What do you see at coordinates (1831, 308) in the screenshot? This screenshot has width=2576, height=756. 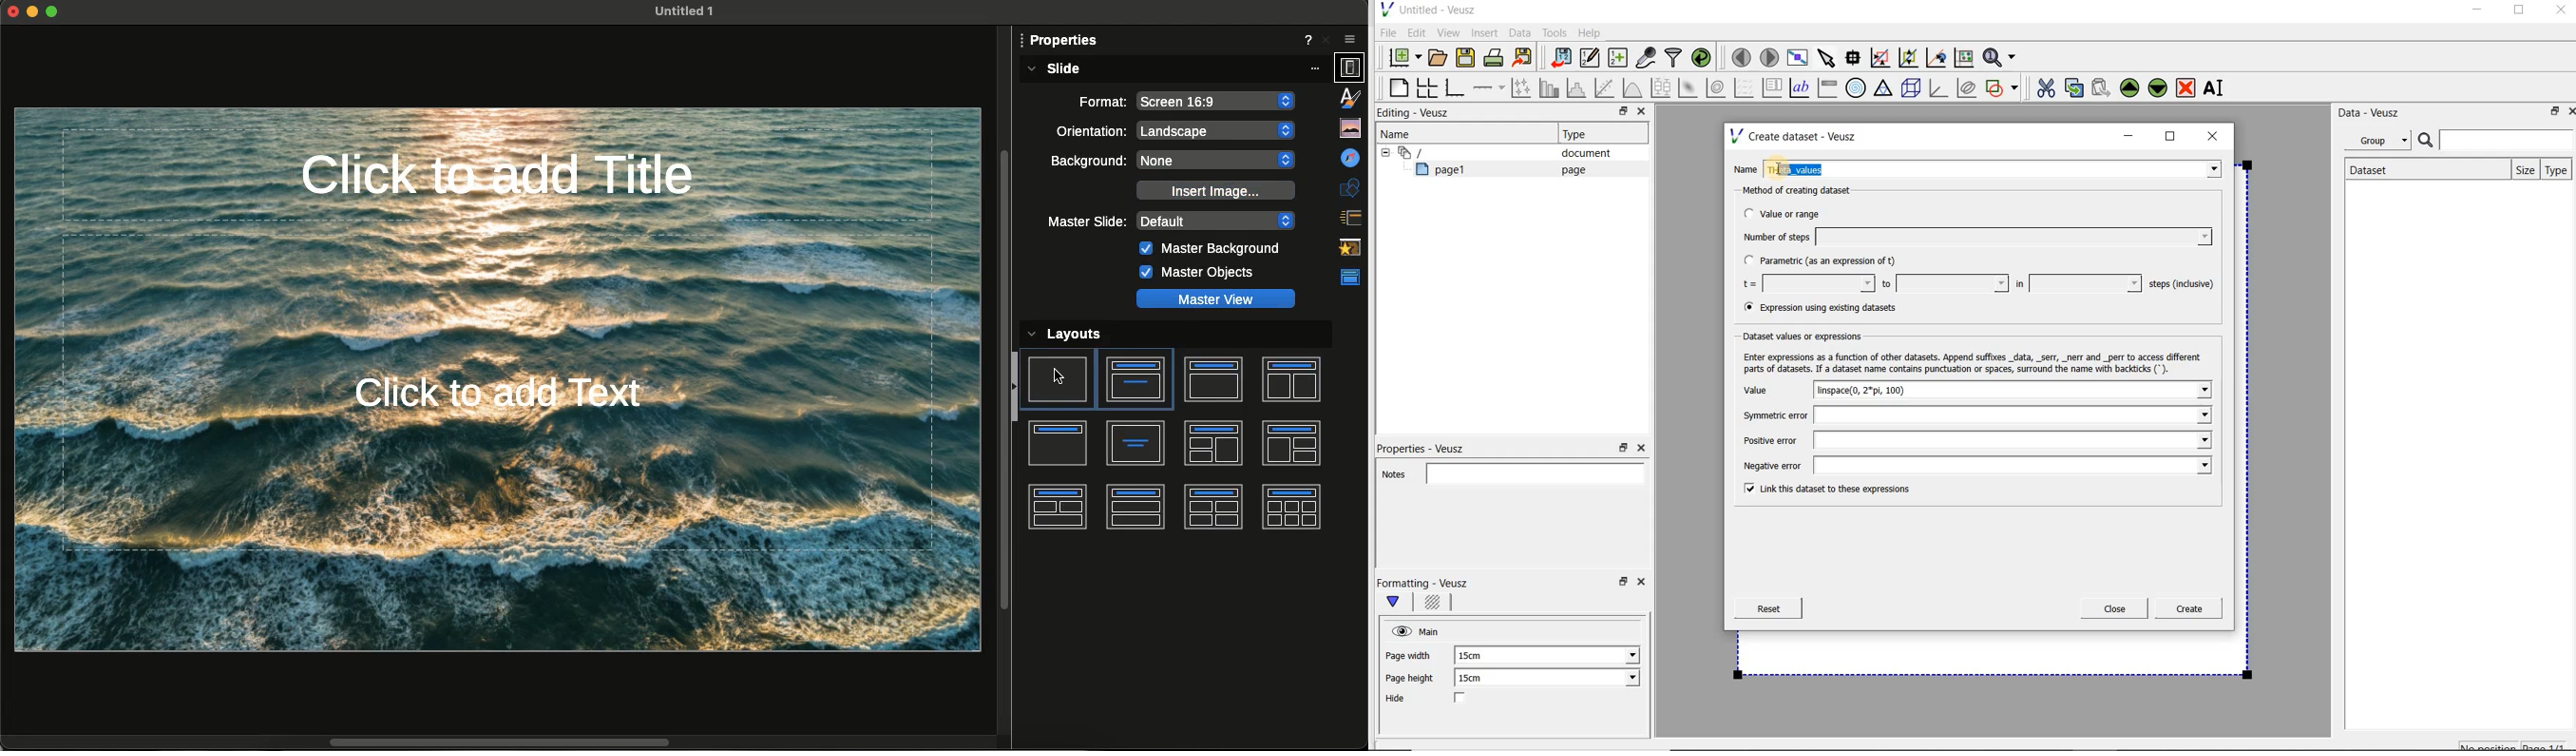 I see `(® Expression using existing datasets` at bounding box center [1831, 308].